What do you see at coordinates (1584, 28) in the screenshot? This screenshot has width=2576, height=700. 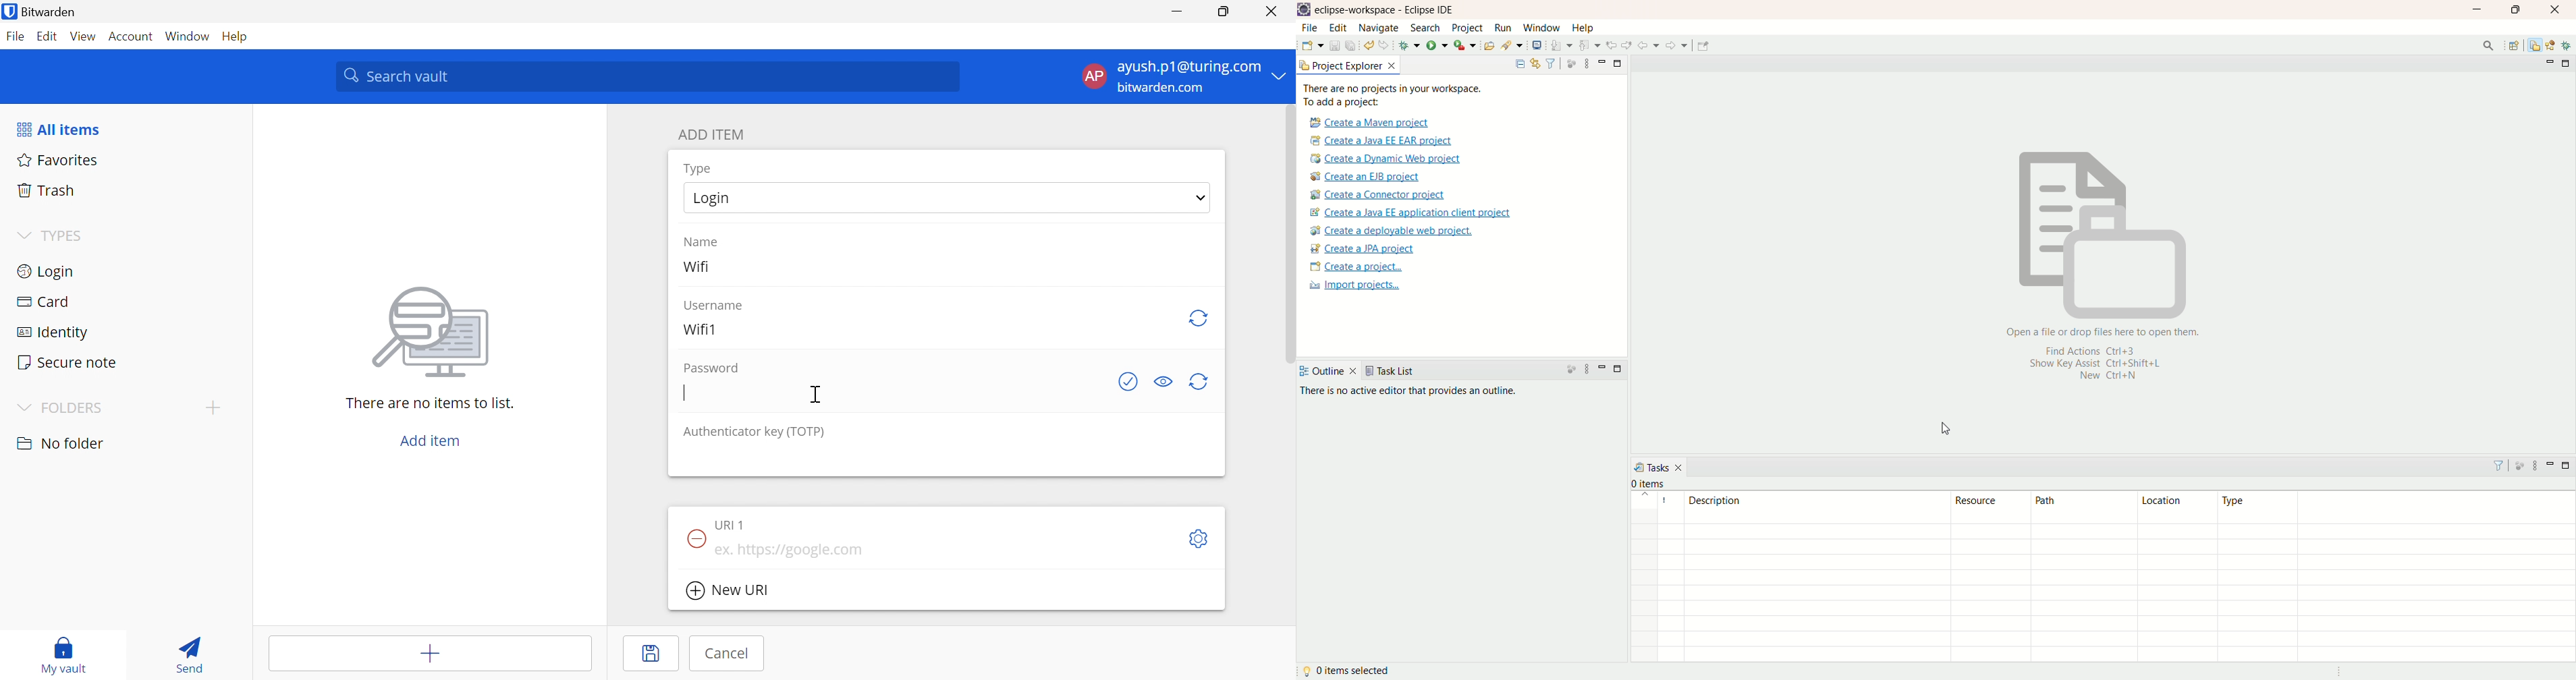 I see `help` at bounding box center [1584, 28].